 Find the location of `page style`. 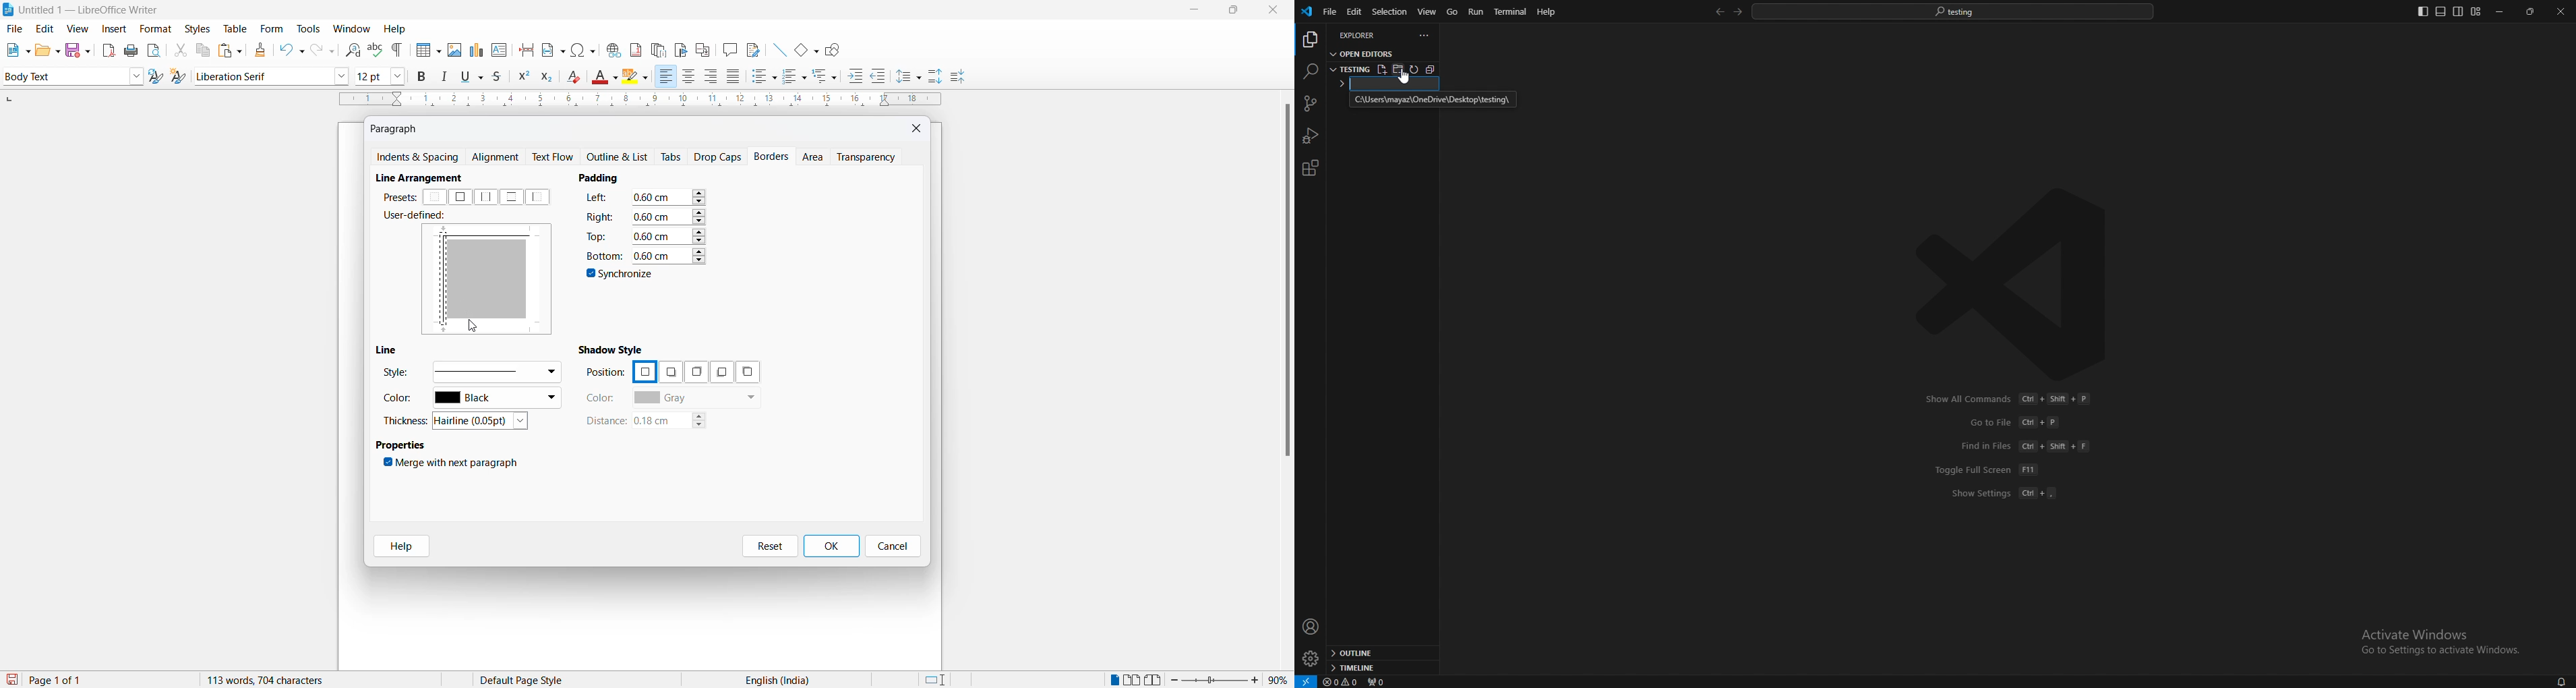

page style is located at coordinates (527, 680).